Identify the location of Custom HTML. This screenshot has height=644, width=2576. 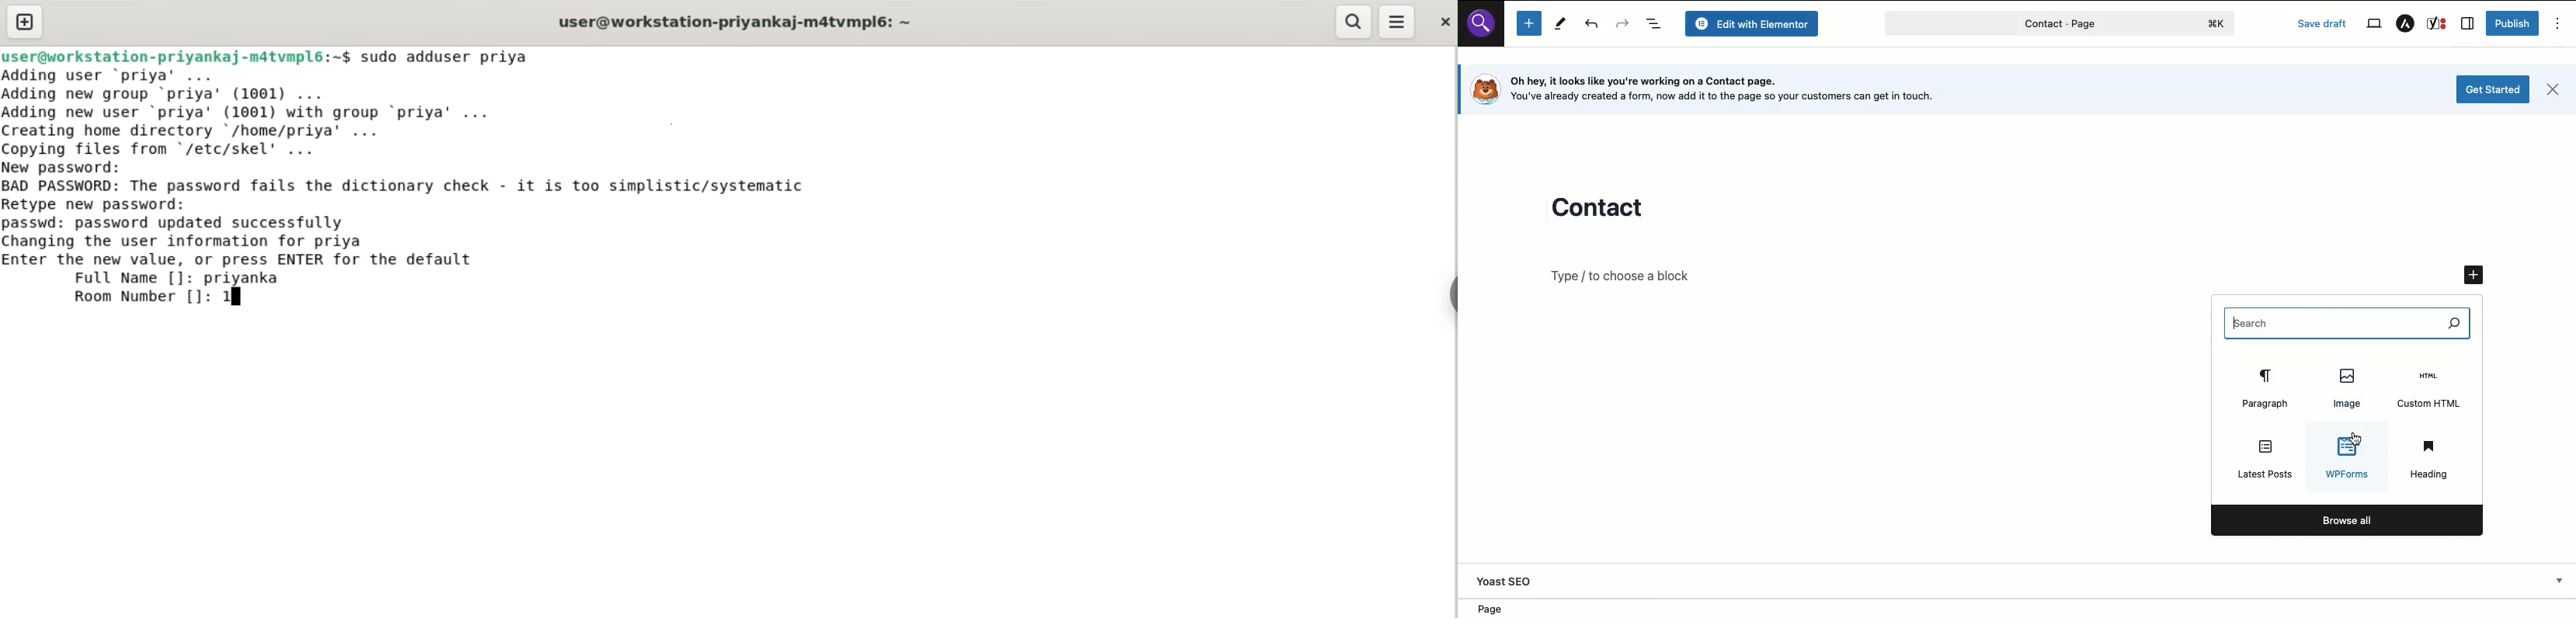
(2428, 391).